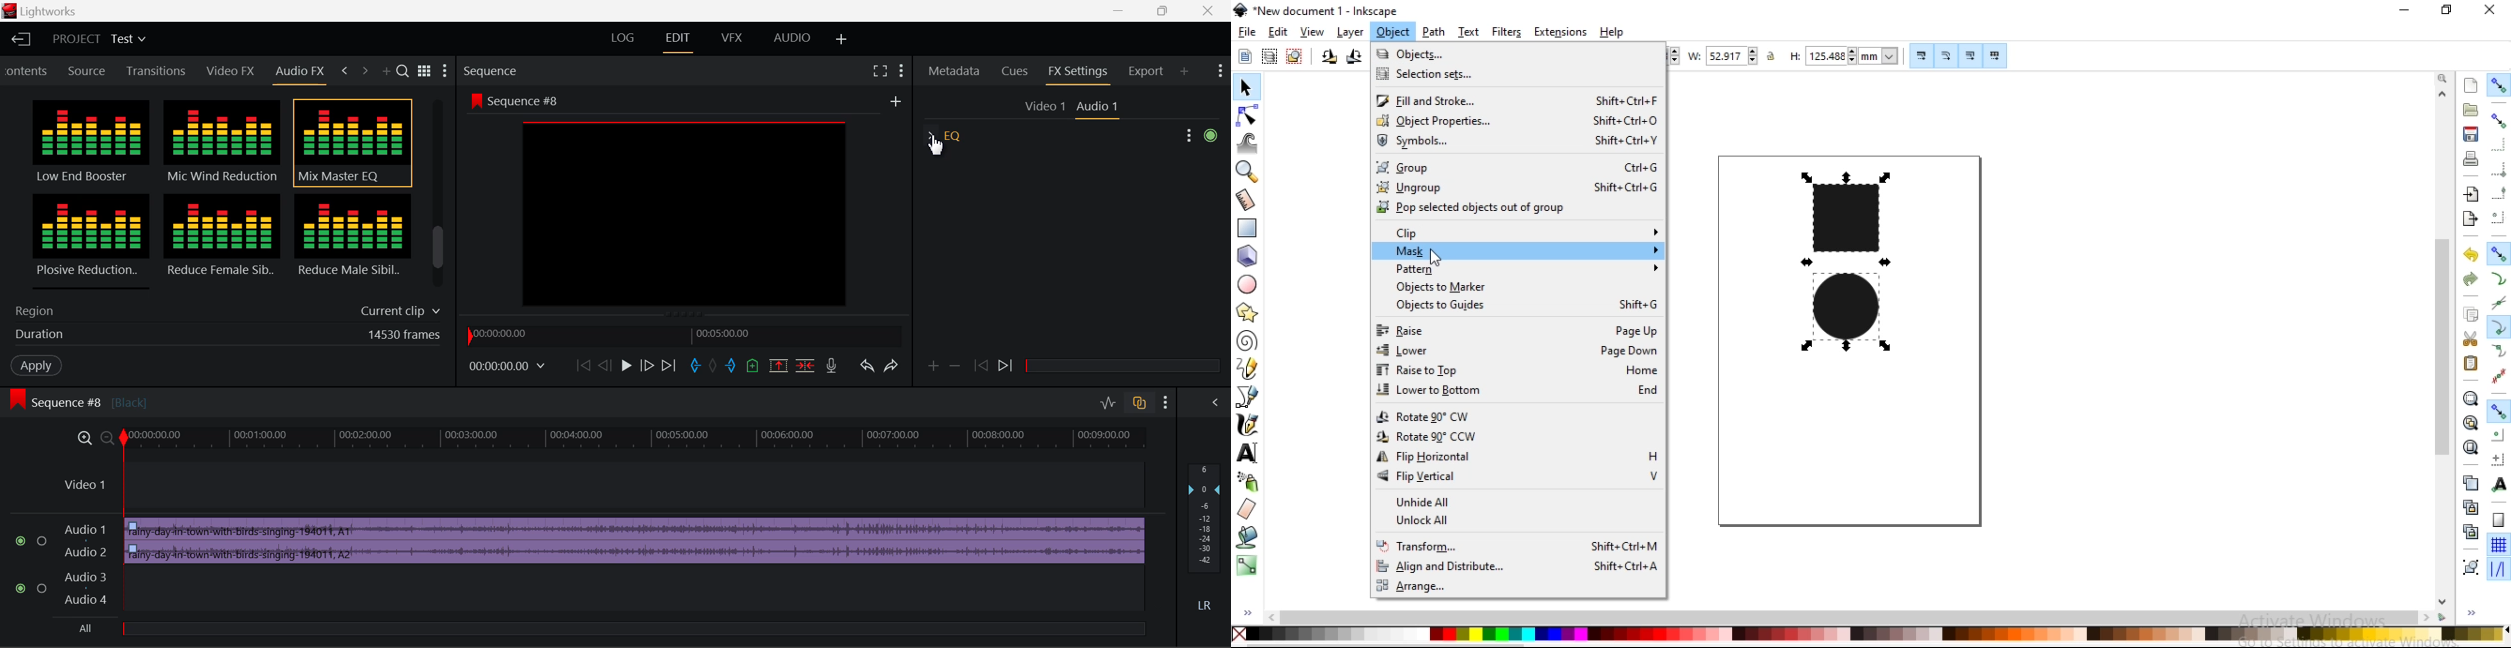 The width and height of the screenshot is (2520, 672). Describe the element at coordinates (683, 42) in the screenshot. I see `EDIT Layout` at that location.